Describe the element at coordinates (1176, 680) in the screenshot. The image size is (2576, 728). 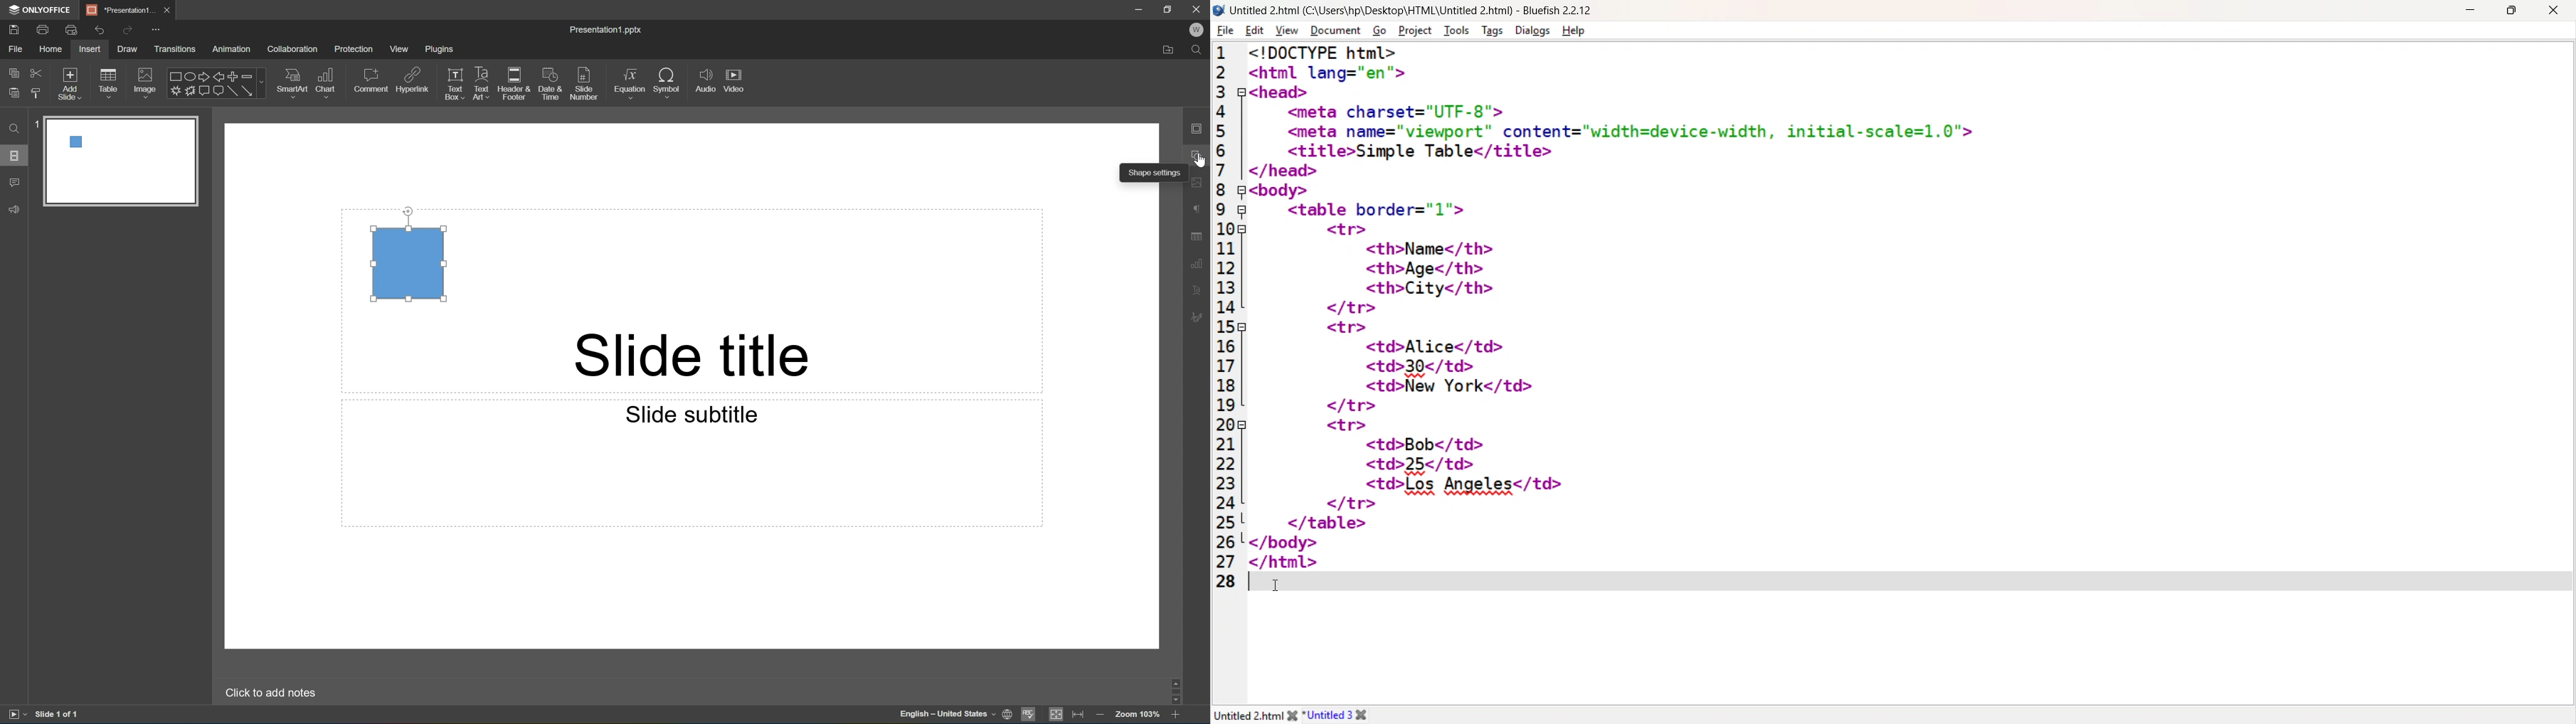
I see `Scroll Up` at that location.